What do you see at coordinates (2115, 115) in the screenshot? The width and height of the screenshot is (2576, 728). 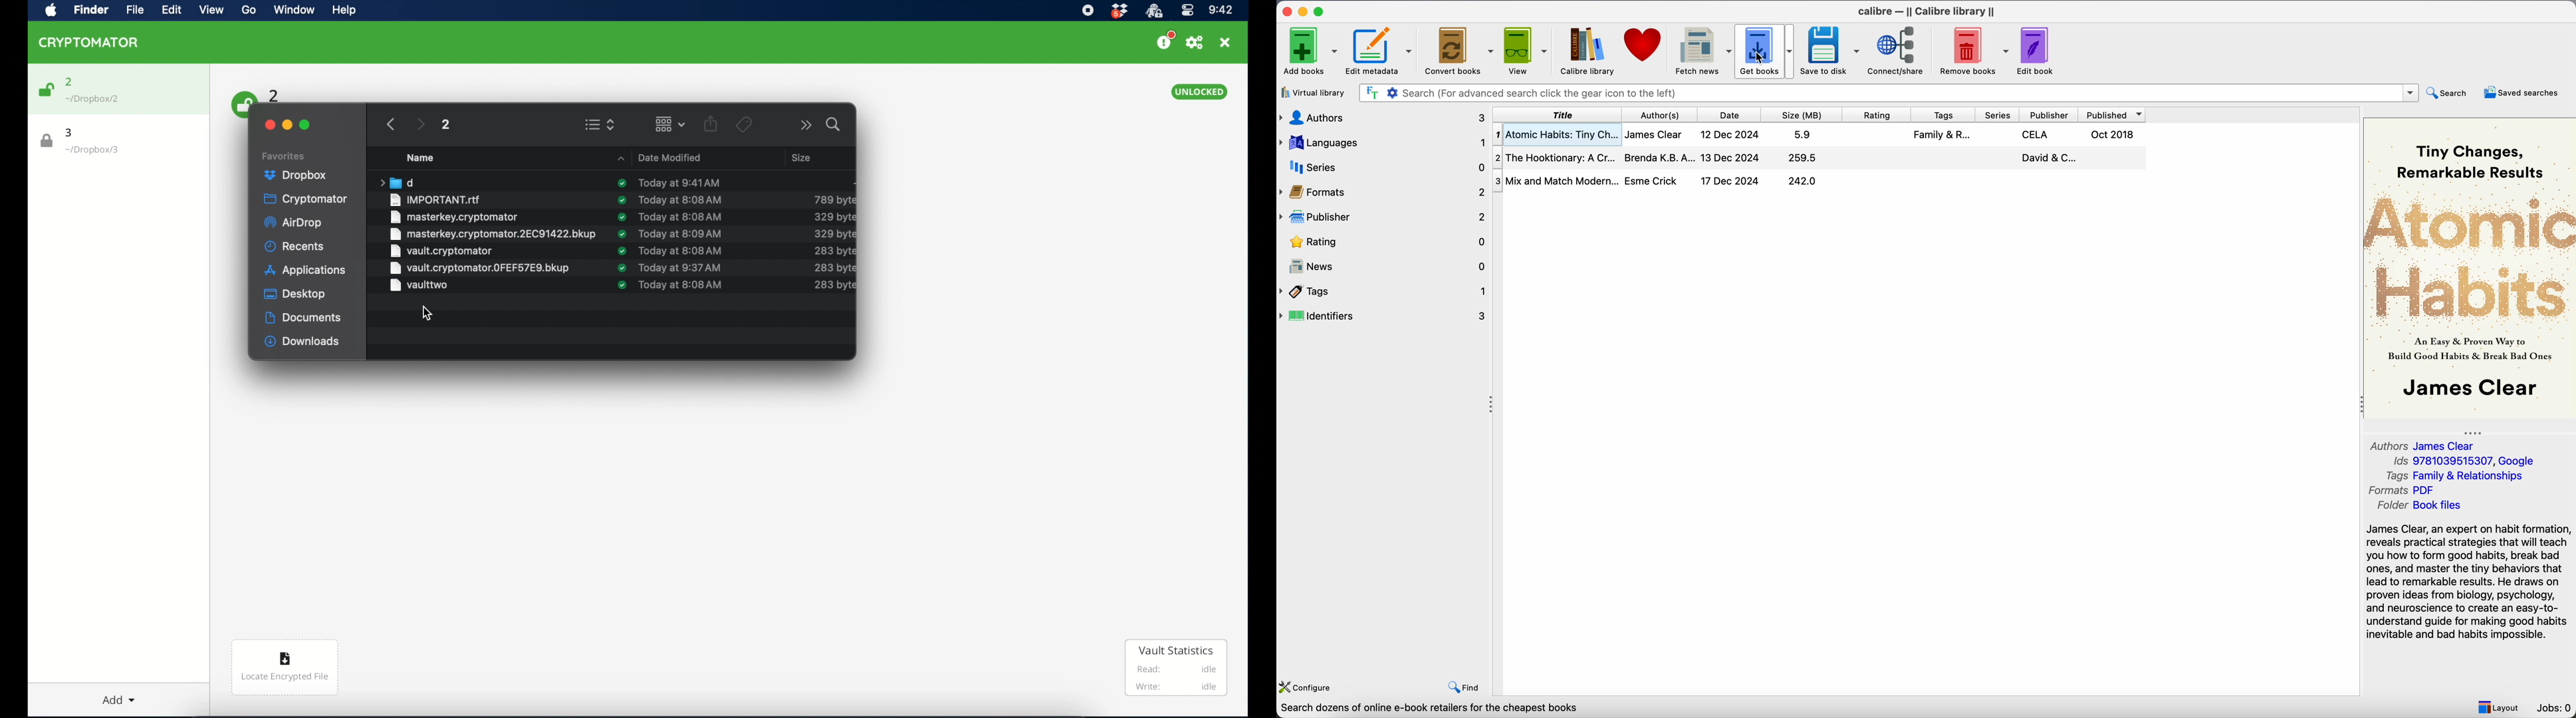 I see `published` at bounding box center [2115, 115].